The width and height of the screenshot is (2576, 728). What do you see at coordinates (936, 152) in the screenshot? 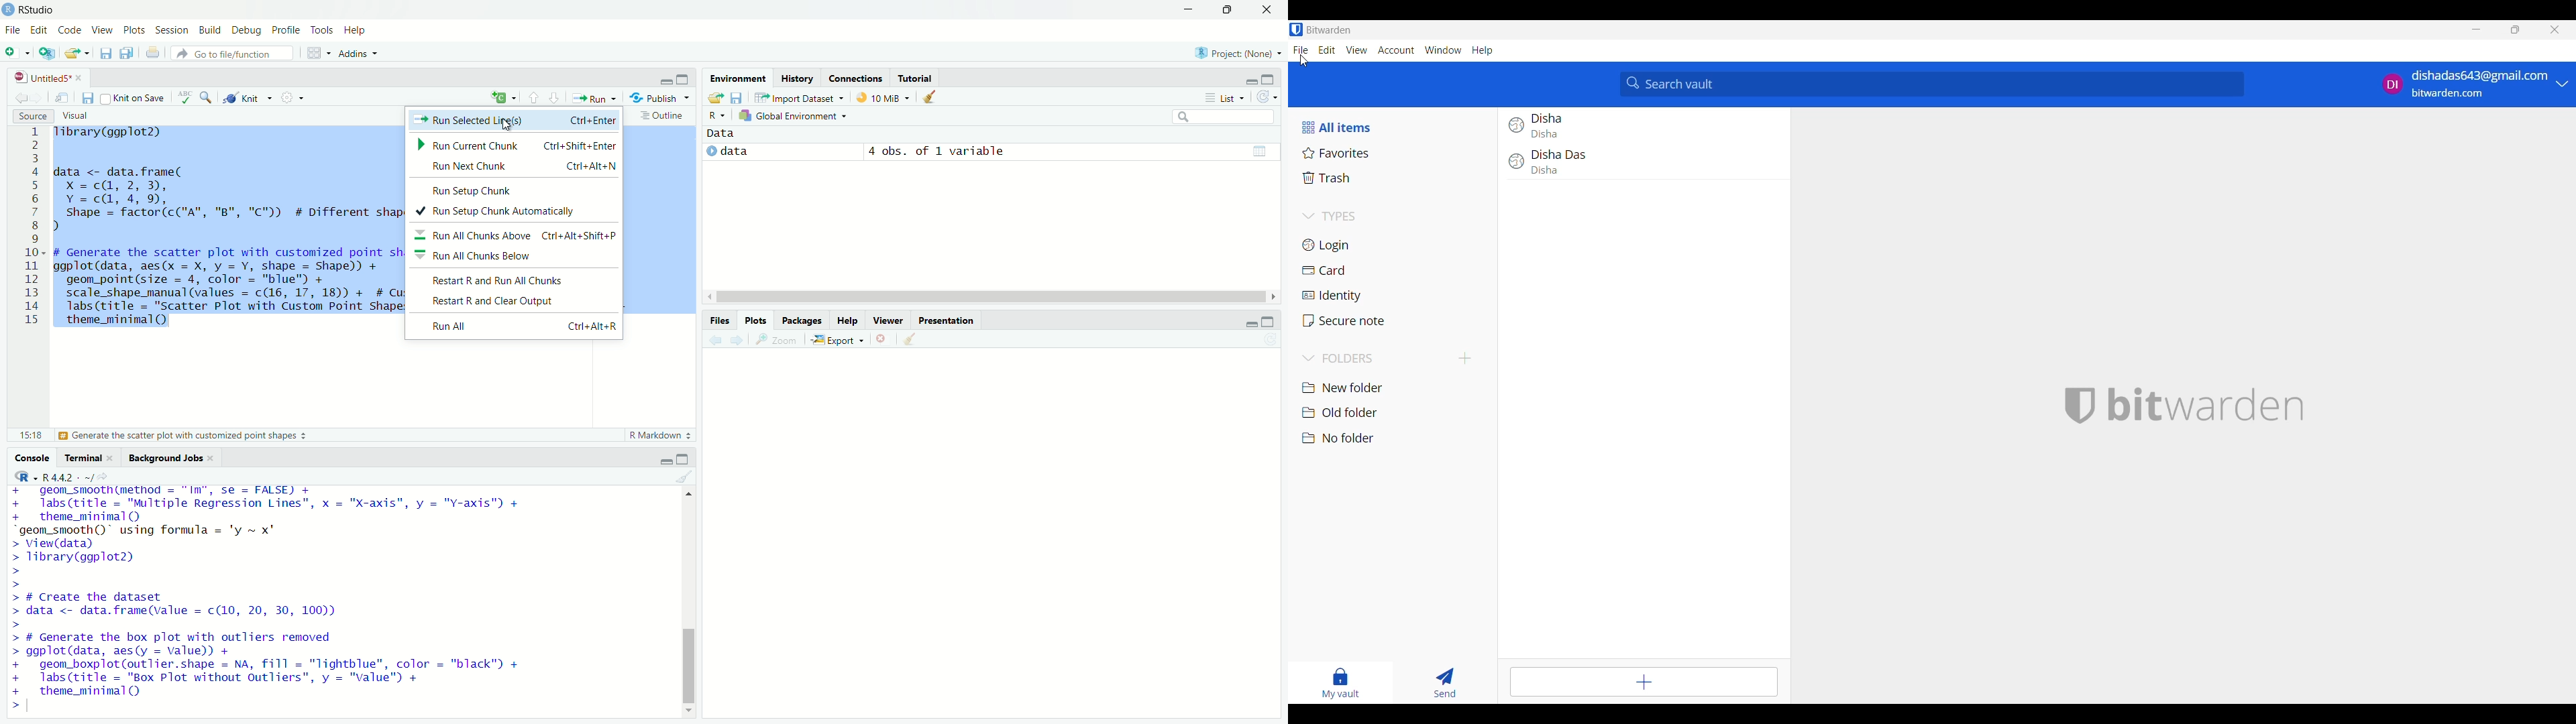
I see `4 obs. of 1 variable` at bounding box center [936, 152].